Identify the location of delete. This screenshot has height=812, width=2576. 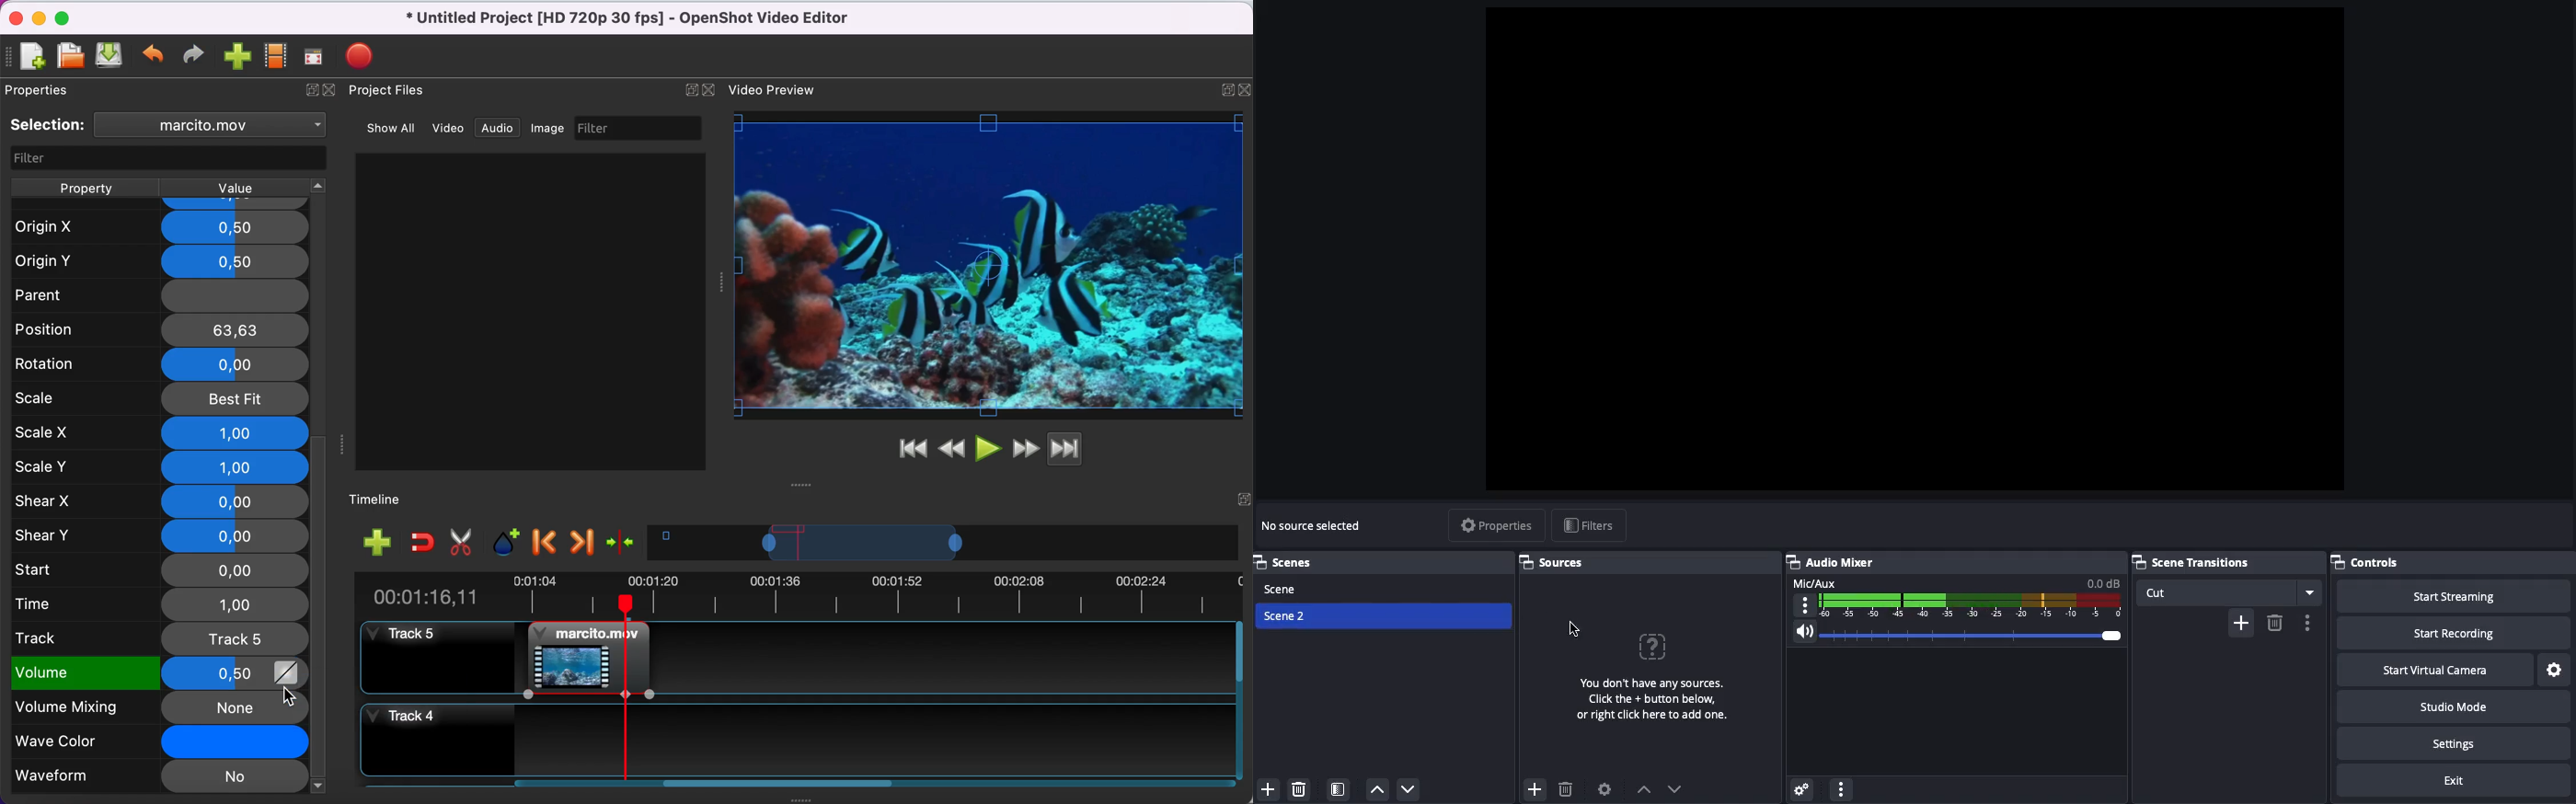
(1569, 789).